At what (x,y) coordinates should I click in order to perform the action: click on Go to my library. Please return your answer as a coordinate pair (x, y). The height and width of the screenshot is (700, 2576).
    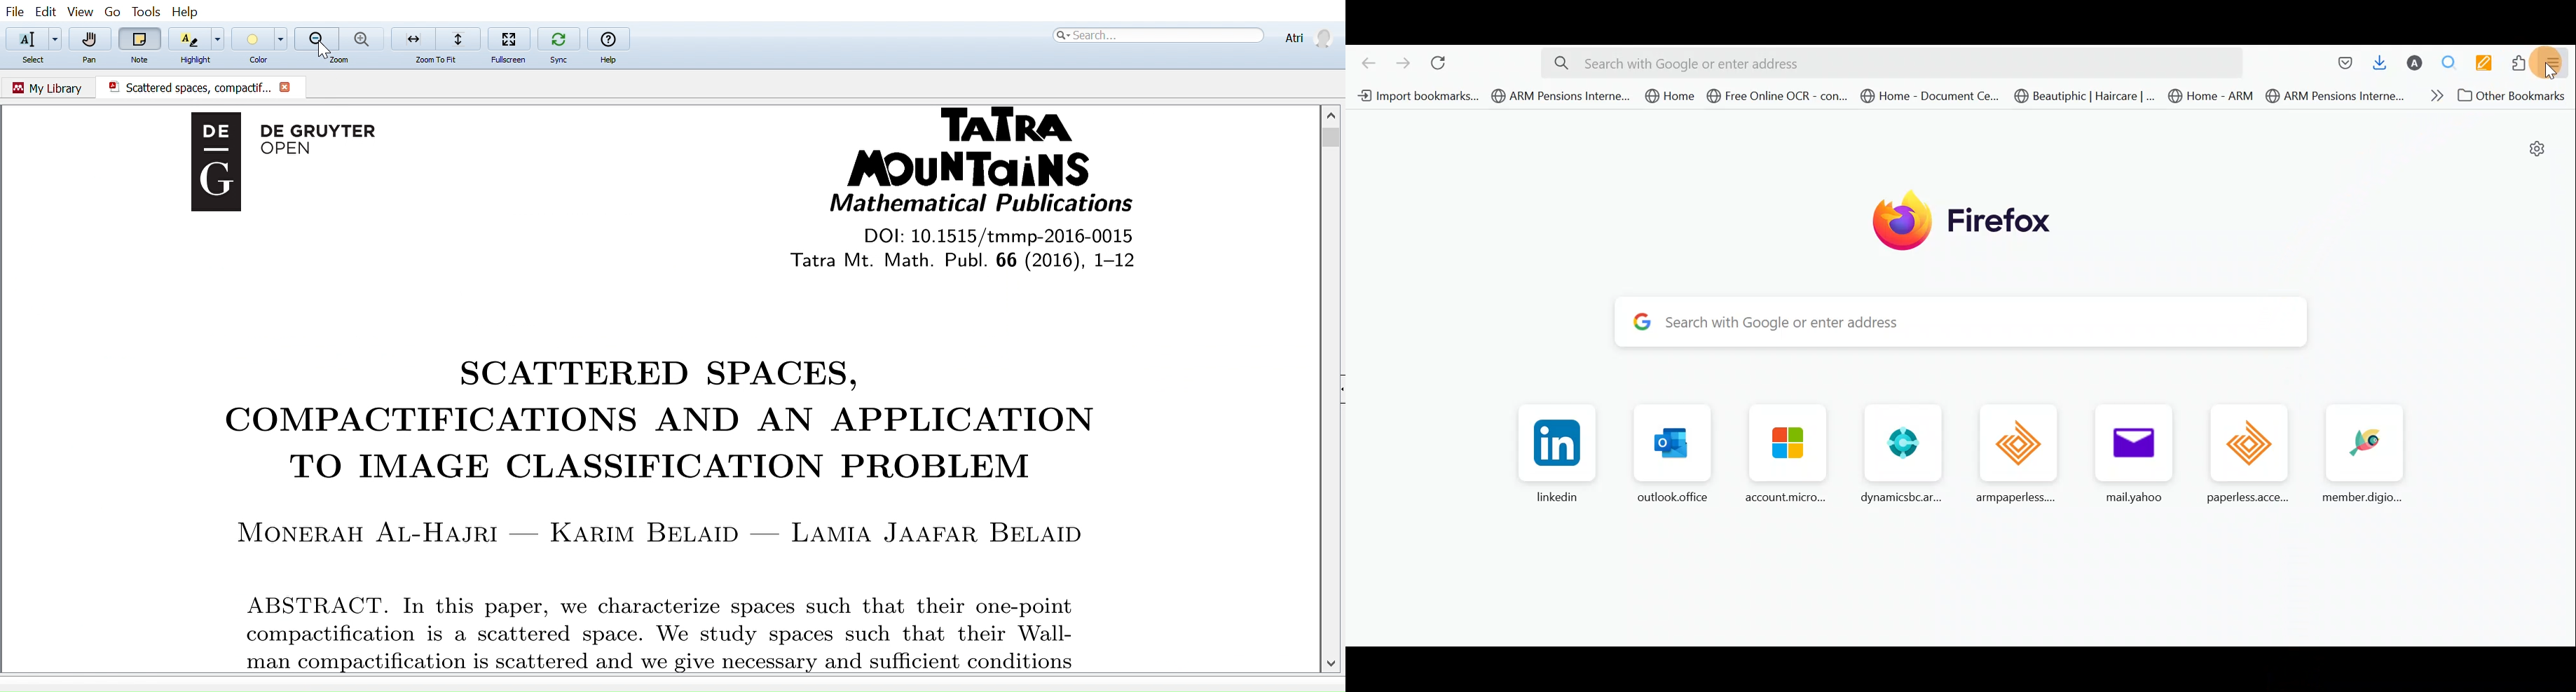
    Looking at the image, I should click on (49, 86).